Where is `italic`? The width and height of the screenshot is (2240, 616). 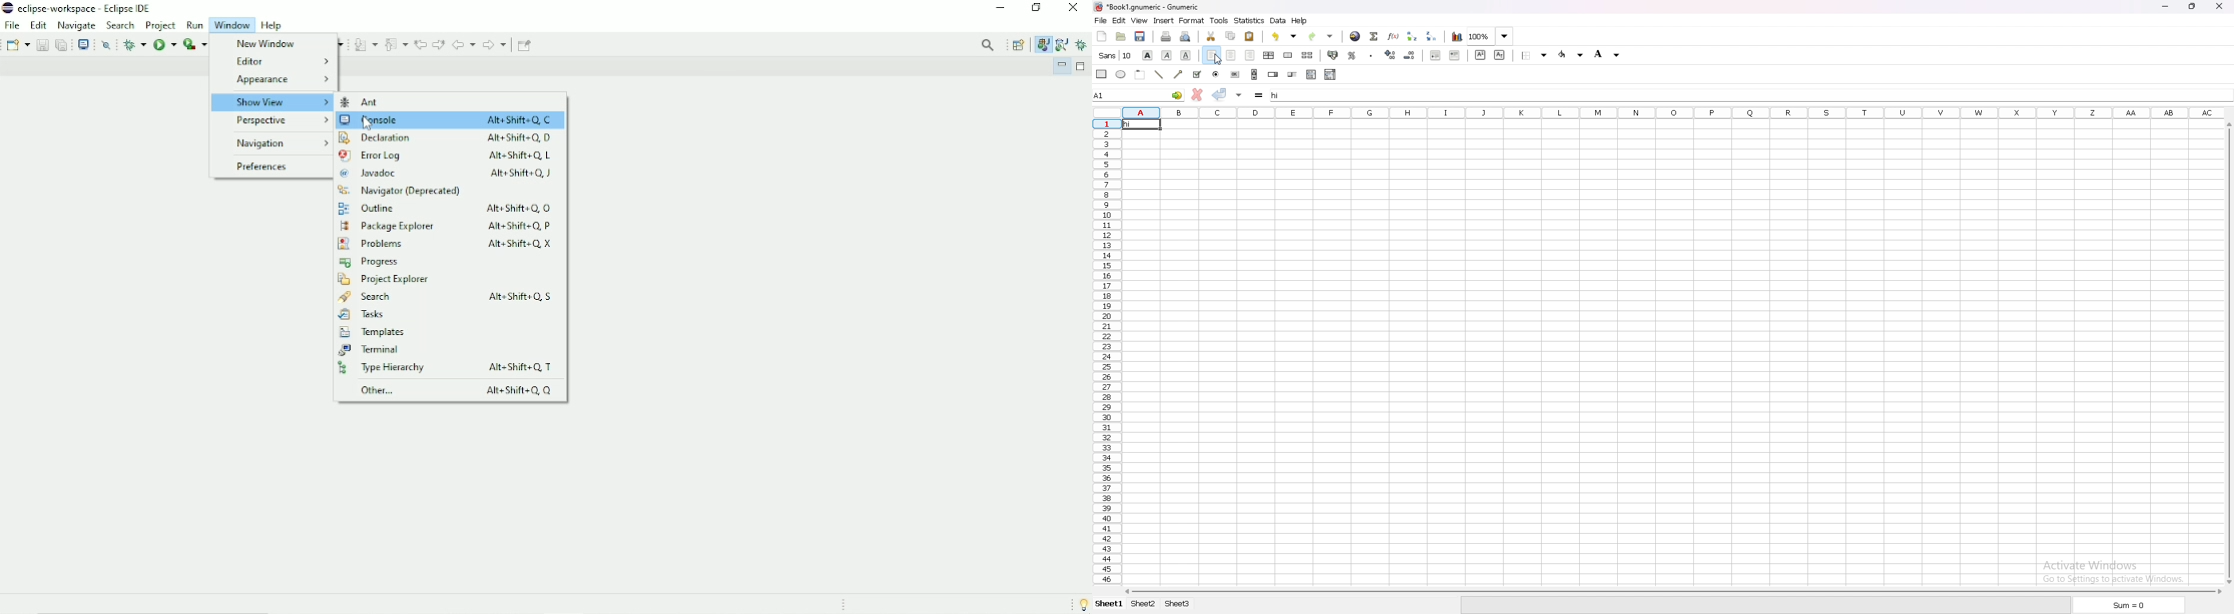 italic is located at coordinates (1167, 55).